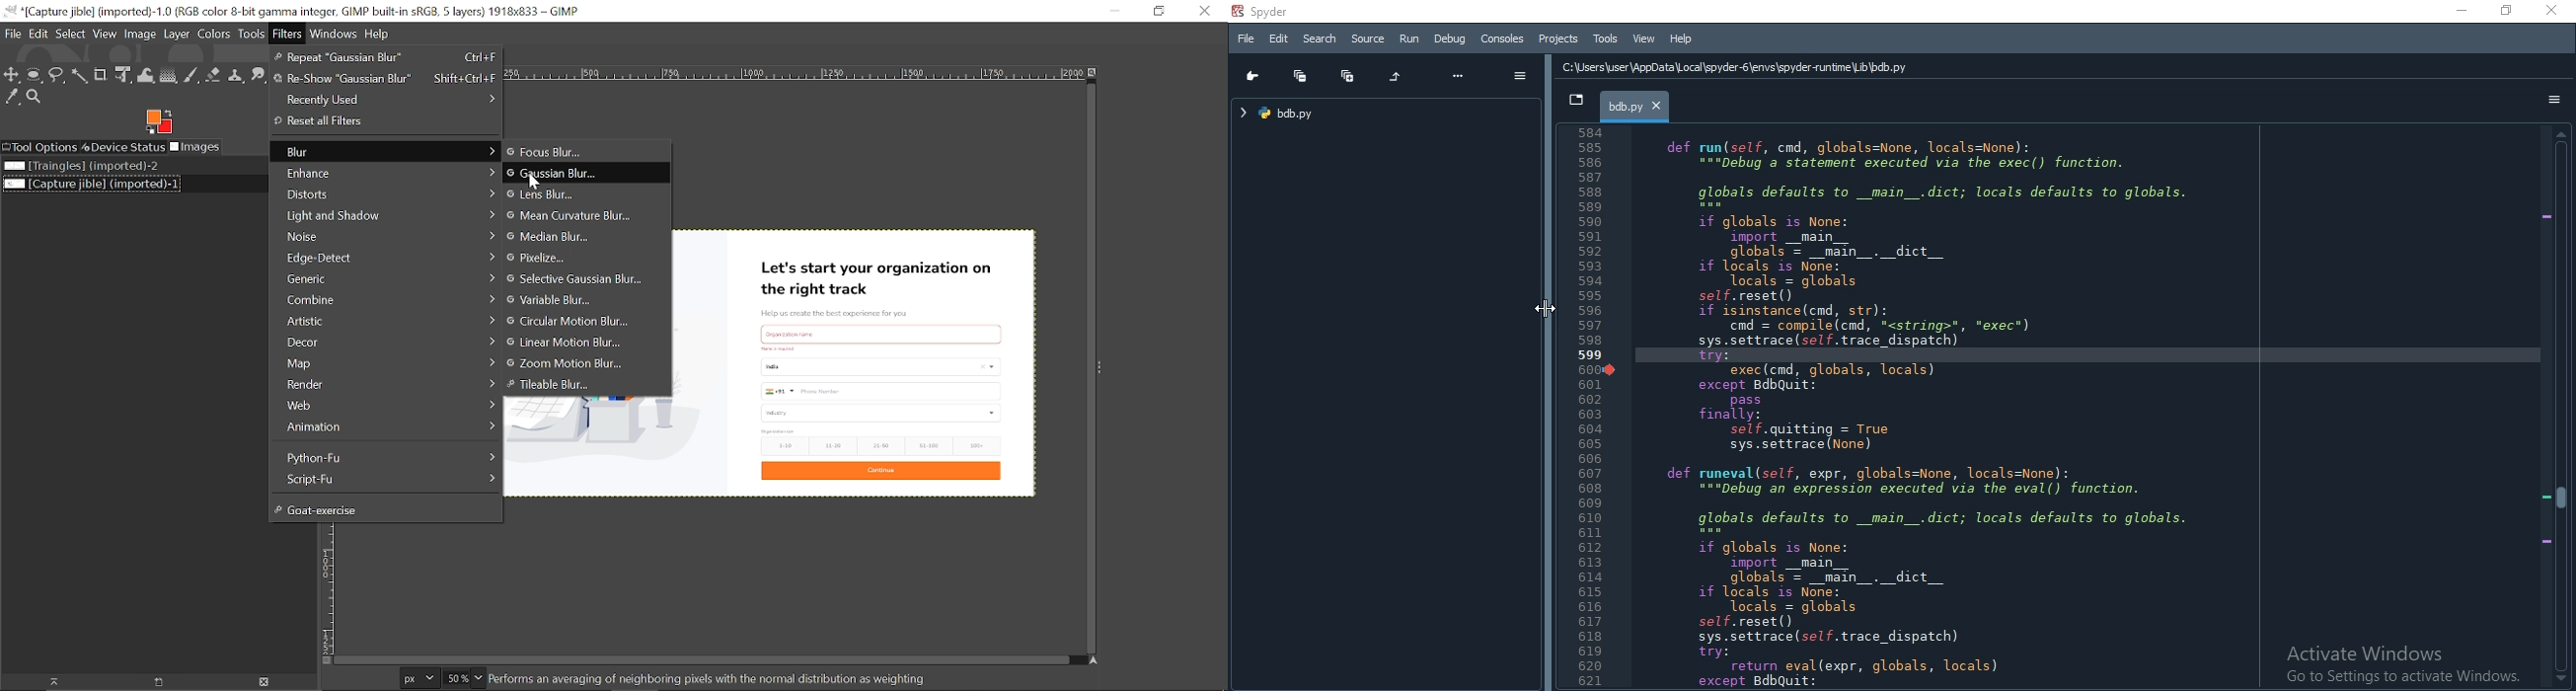 The height and width of the screenshot is (700, 2576). I want to click on Current zoom, so click(456, 678).